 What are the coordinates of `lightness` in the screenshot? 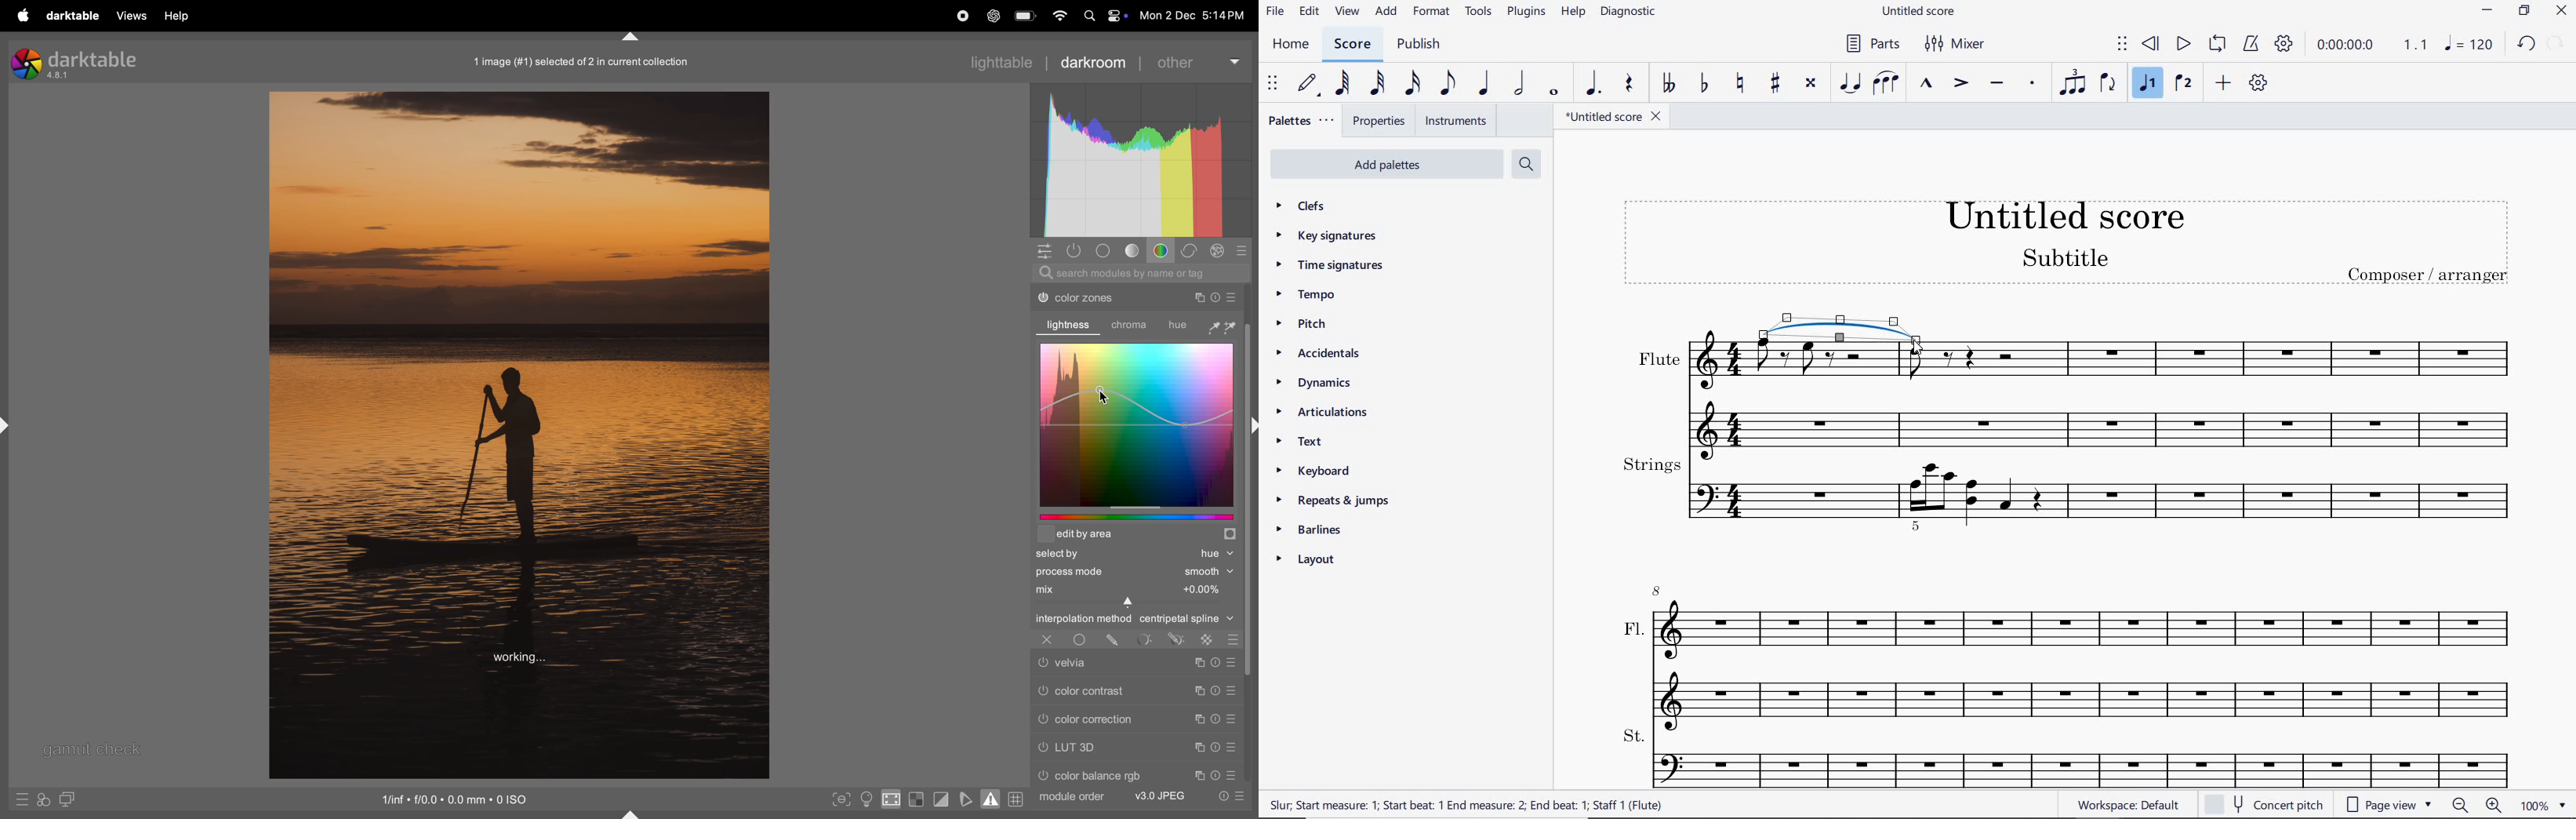 It's located at (1071, 324).